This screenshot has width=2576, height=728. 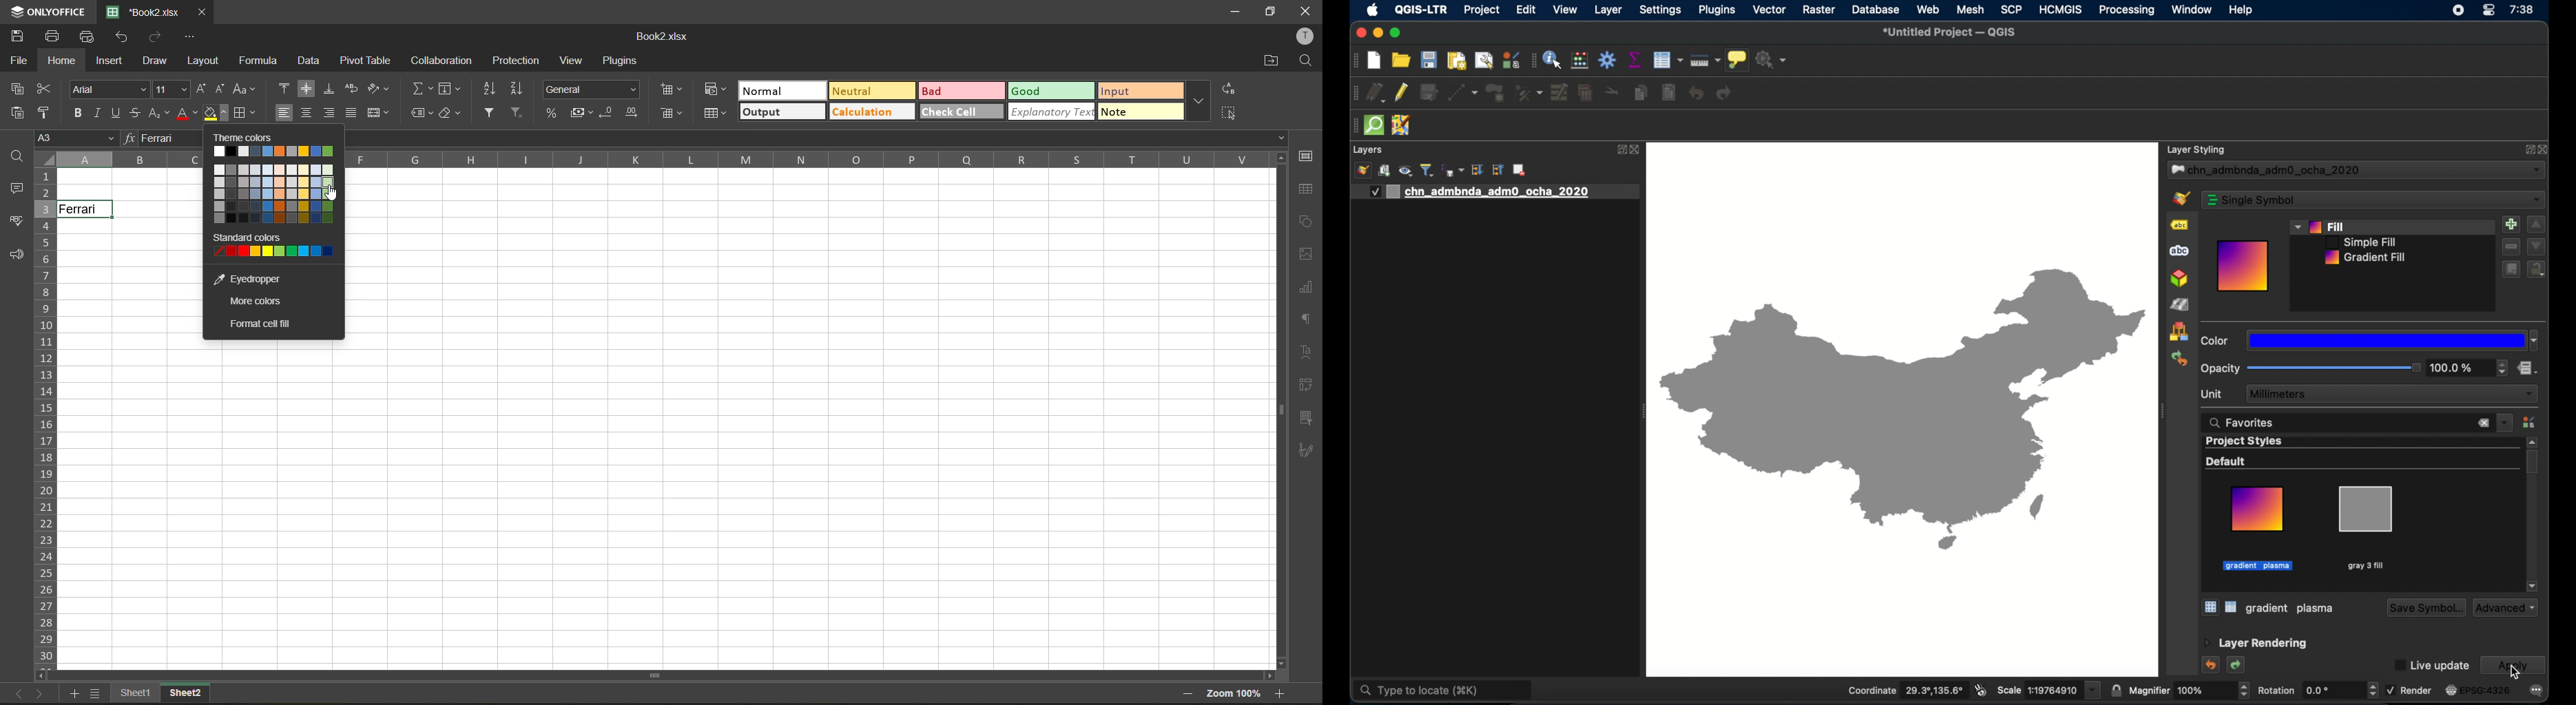 What do you see at coordinates (1641, 93) in the screenshot?
I see `copy` at bounding box center [1641, 93].